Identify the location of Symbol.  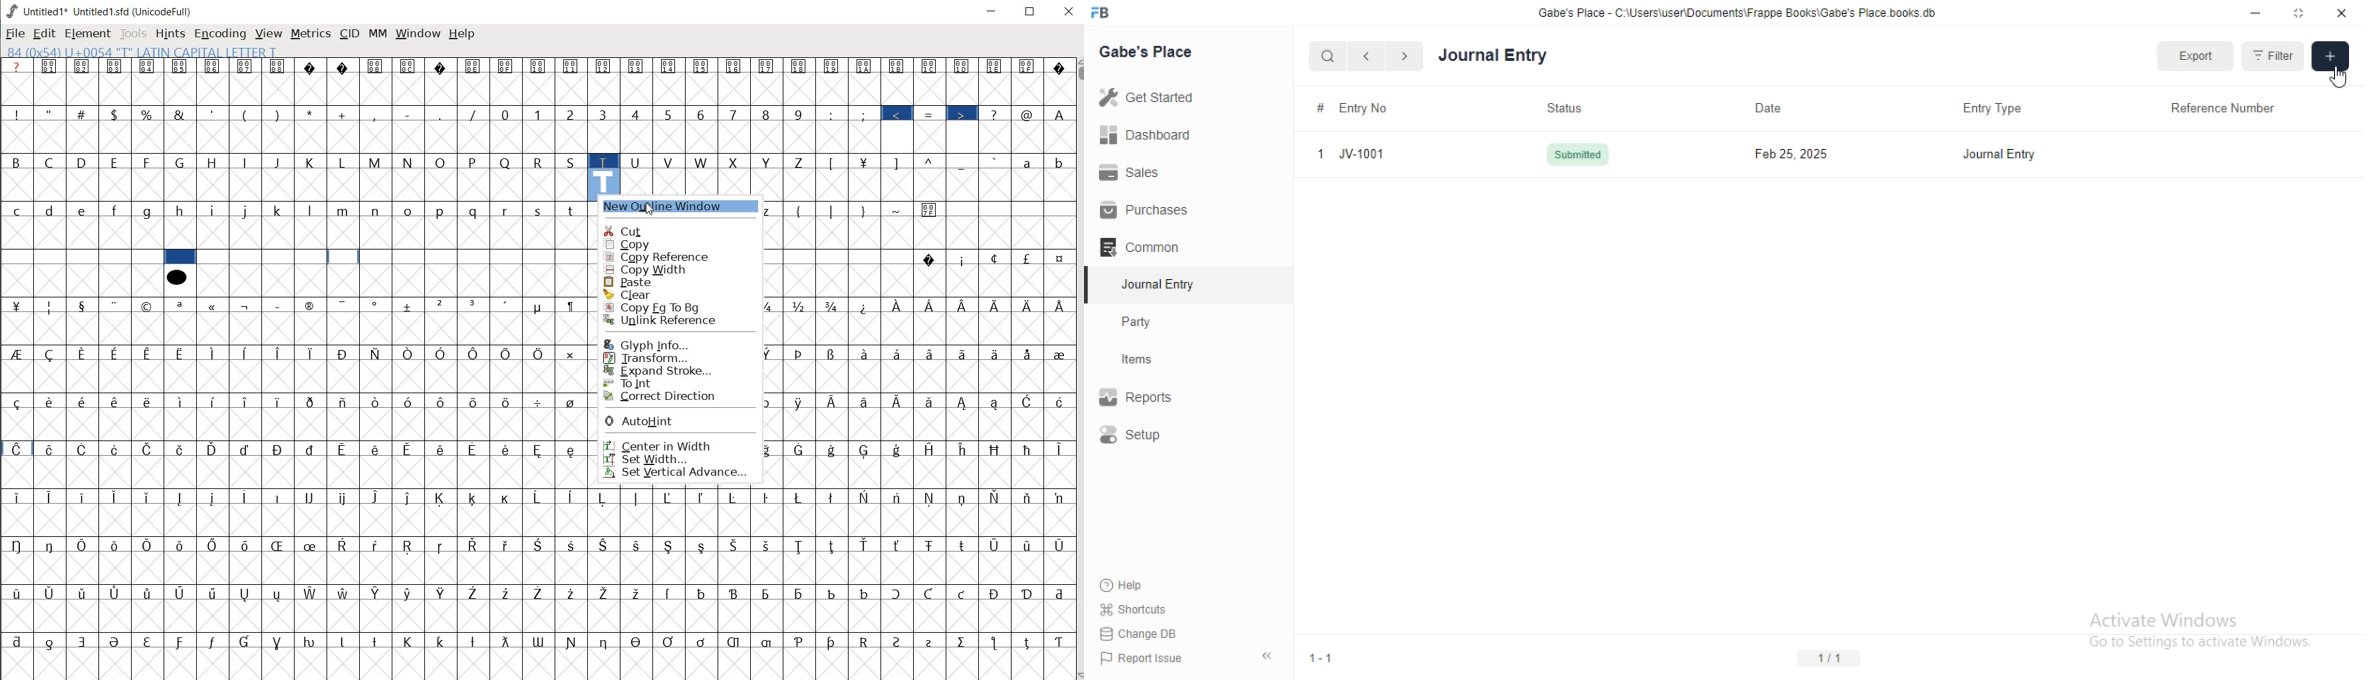
(540, 641).